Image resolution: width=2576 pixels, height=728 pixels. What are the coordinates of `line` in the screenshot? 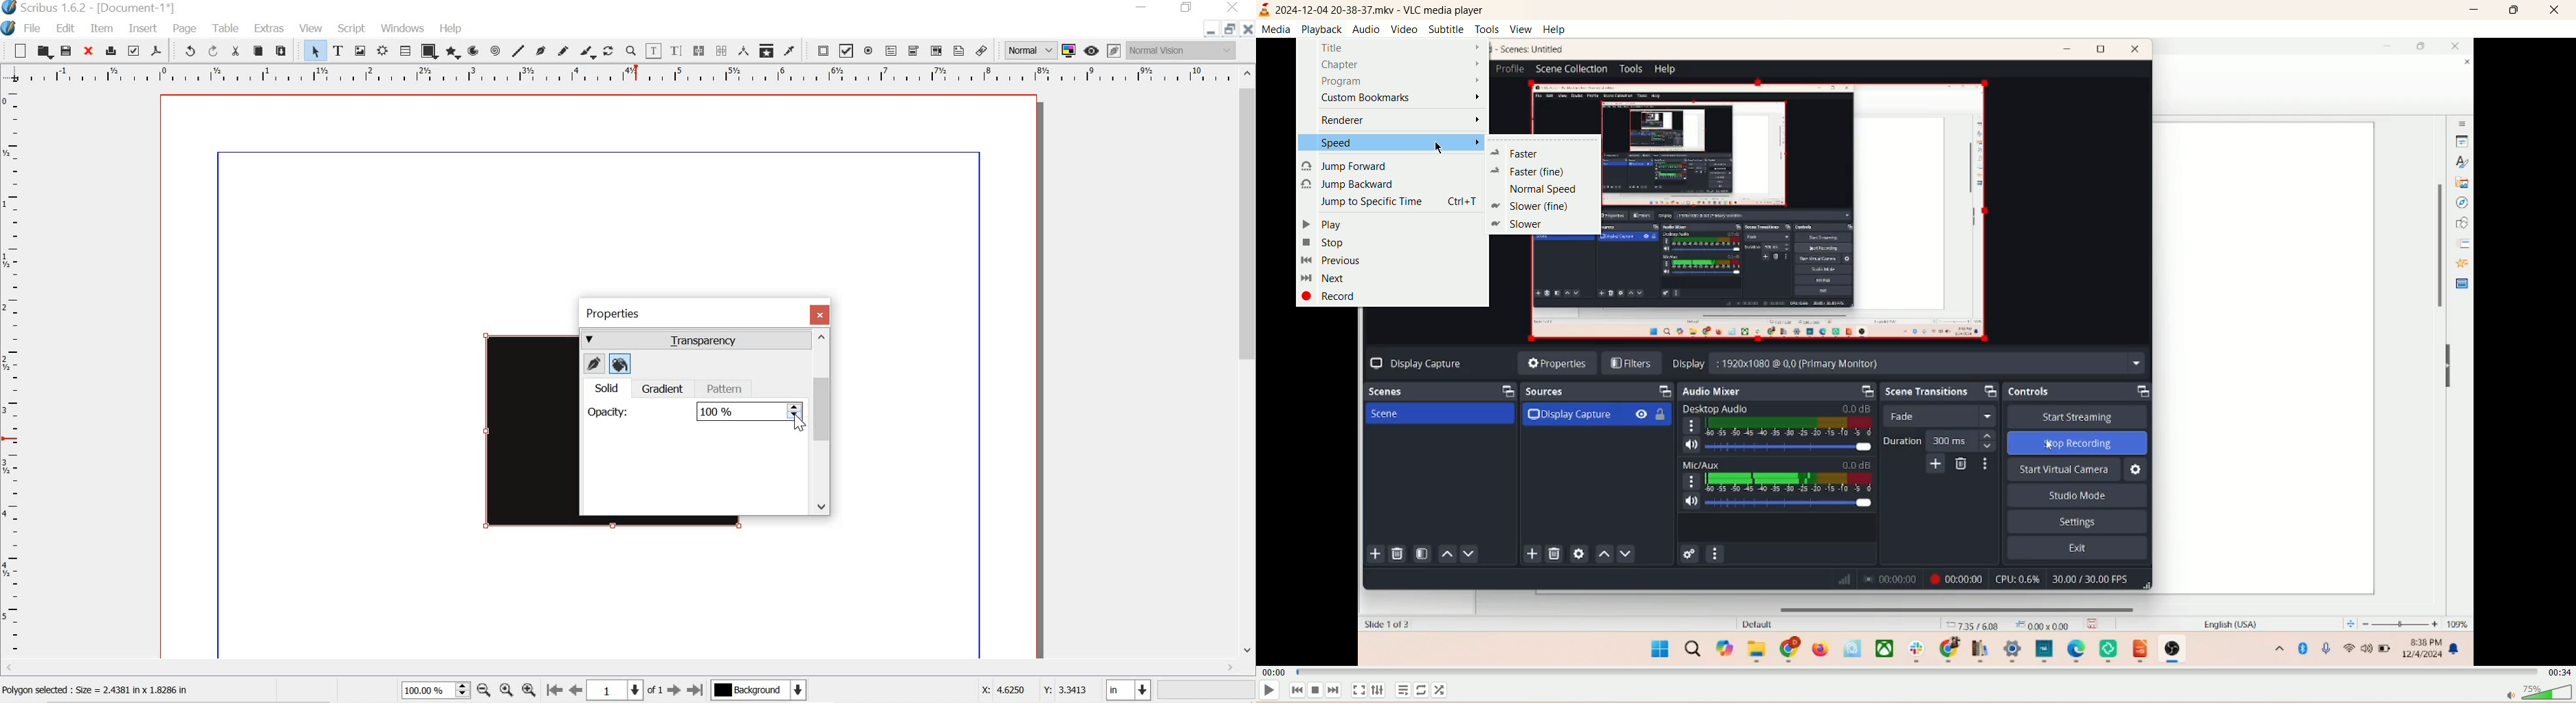 It's located at (518, 50).